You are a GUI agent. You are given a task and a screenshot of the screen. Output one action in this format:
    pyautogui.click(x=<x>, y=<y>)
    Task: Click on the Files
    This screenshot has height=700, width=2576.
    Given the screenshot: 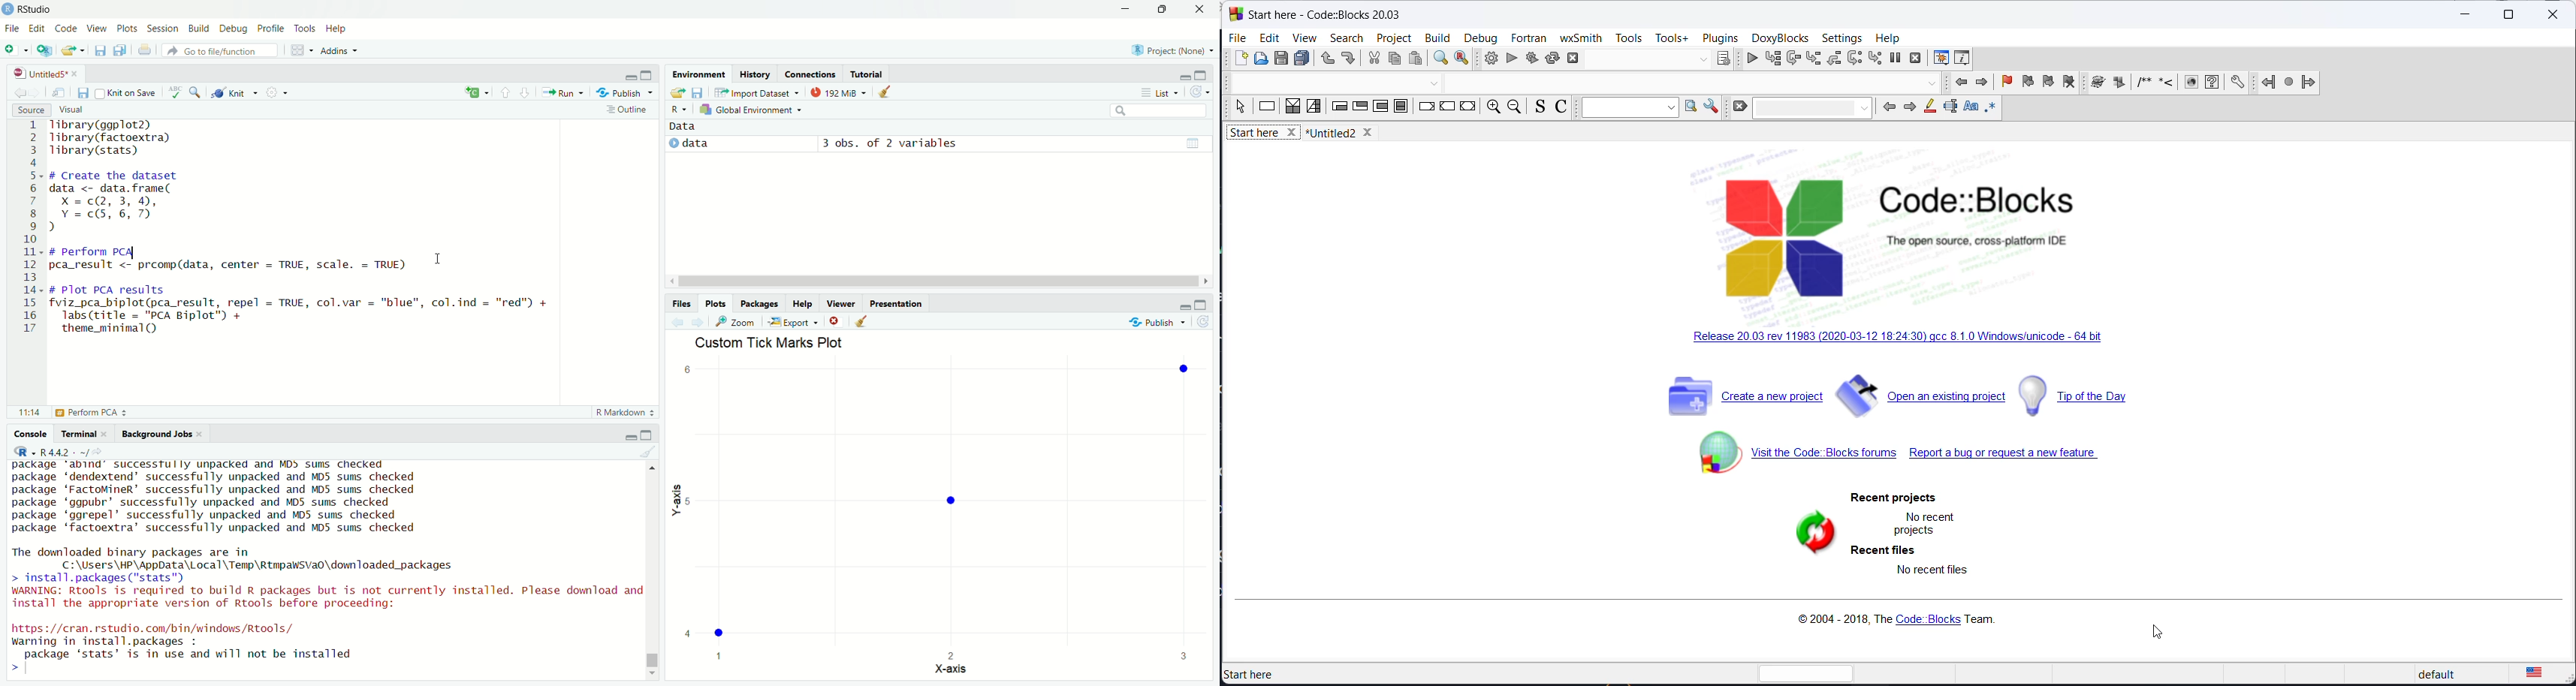 What is the action you would take?
    pyautogui.click(x=682, y=304)
    